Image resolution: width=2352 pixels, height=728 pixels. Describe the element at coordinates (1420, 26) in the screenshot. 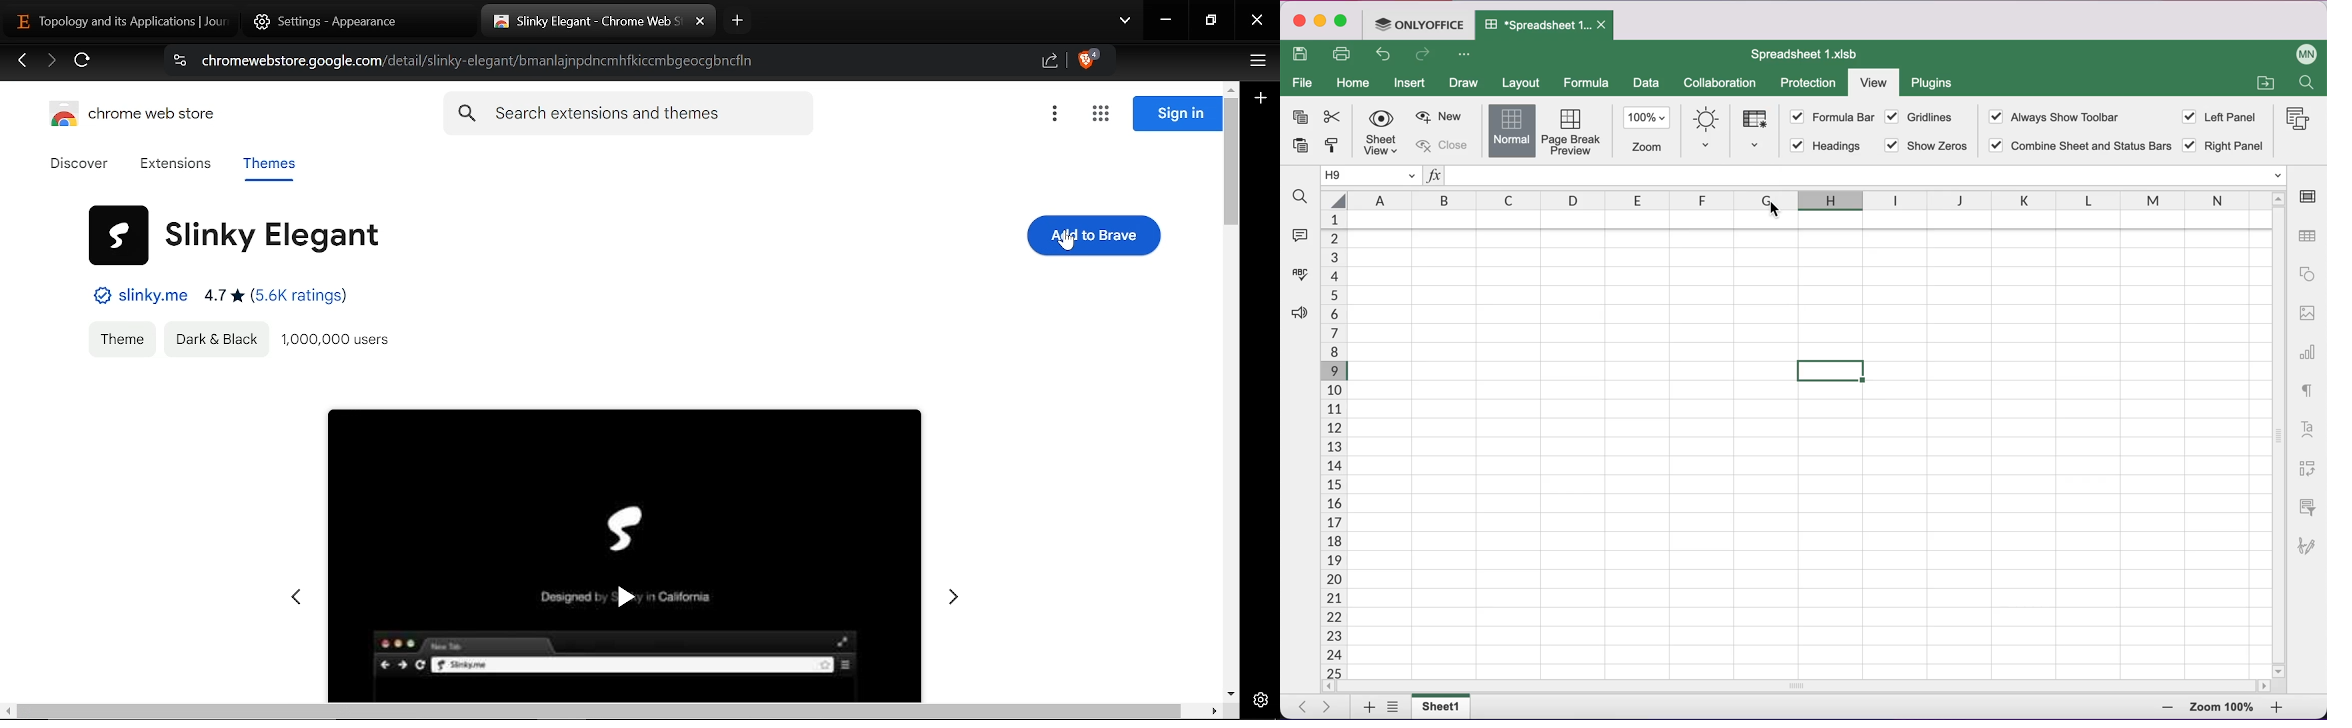

I see `onlyoffice` at that location.